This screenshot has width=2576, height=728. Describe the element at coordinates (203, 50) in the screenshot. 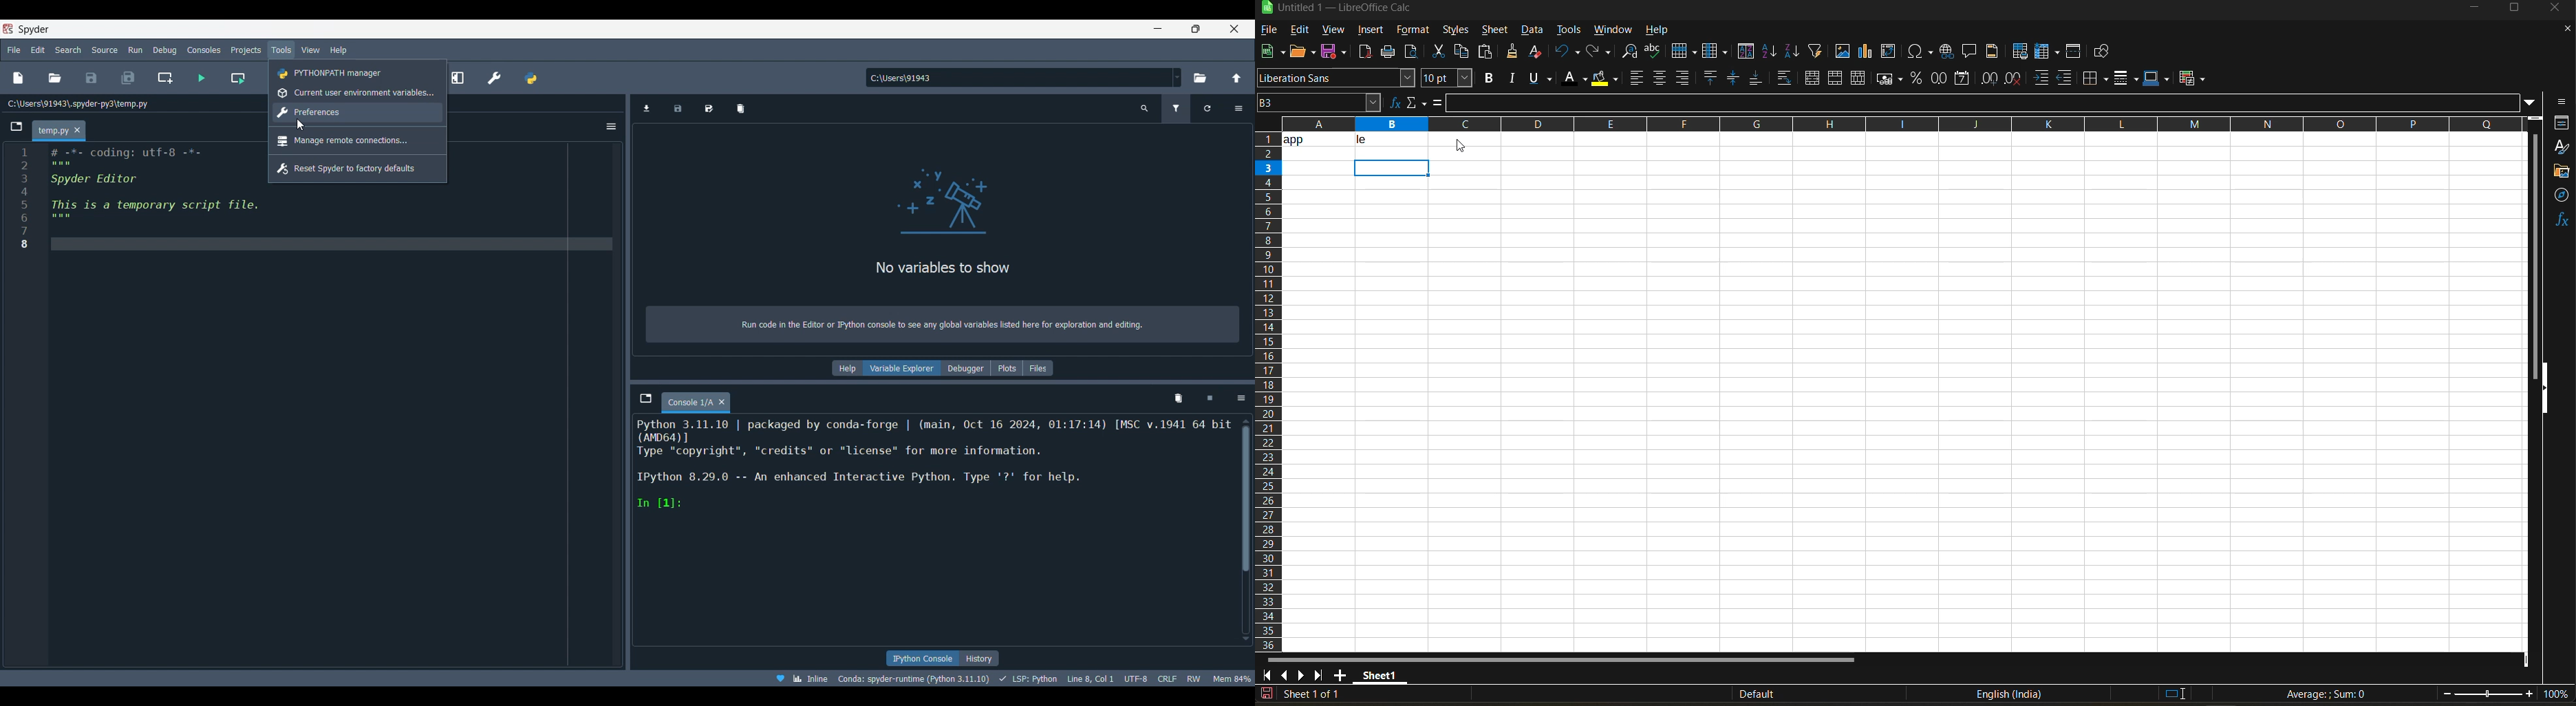

I see `Consoles menu` at that location.